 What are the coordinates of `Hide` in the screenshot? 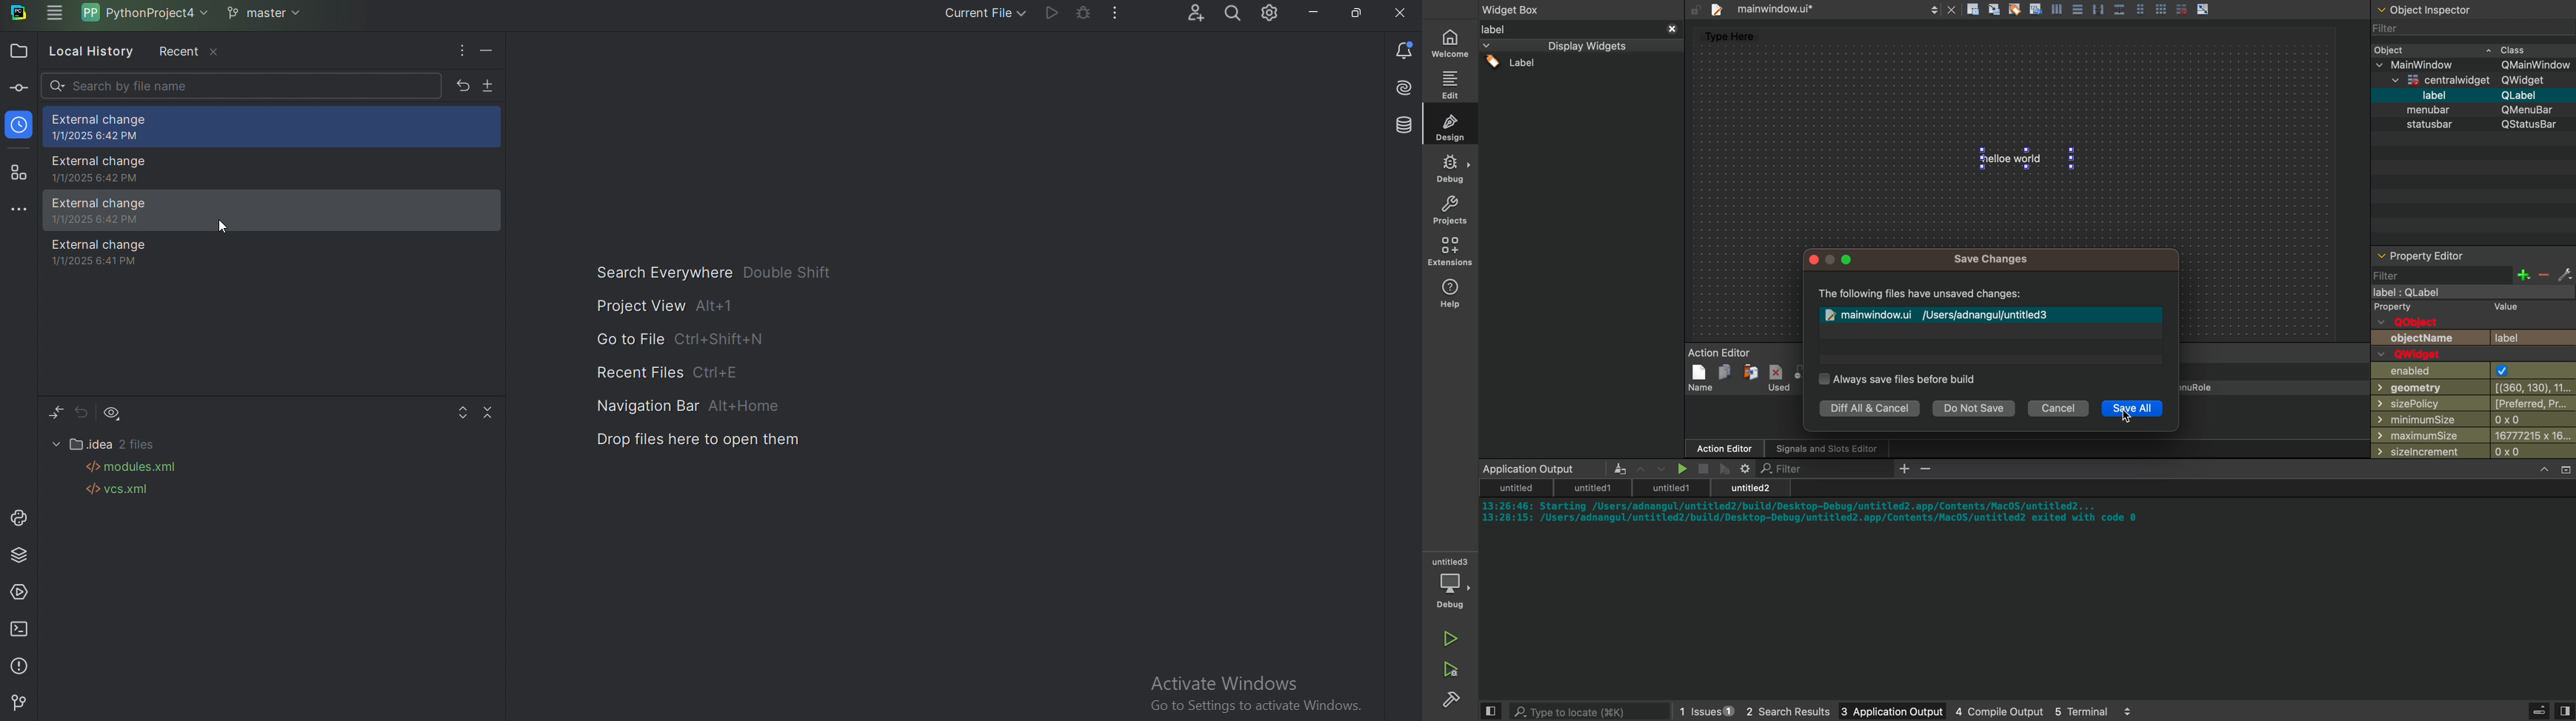 It's located at (491, 51).